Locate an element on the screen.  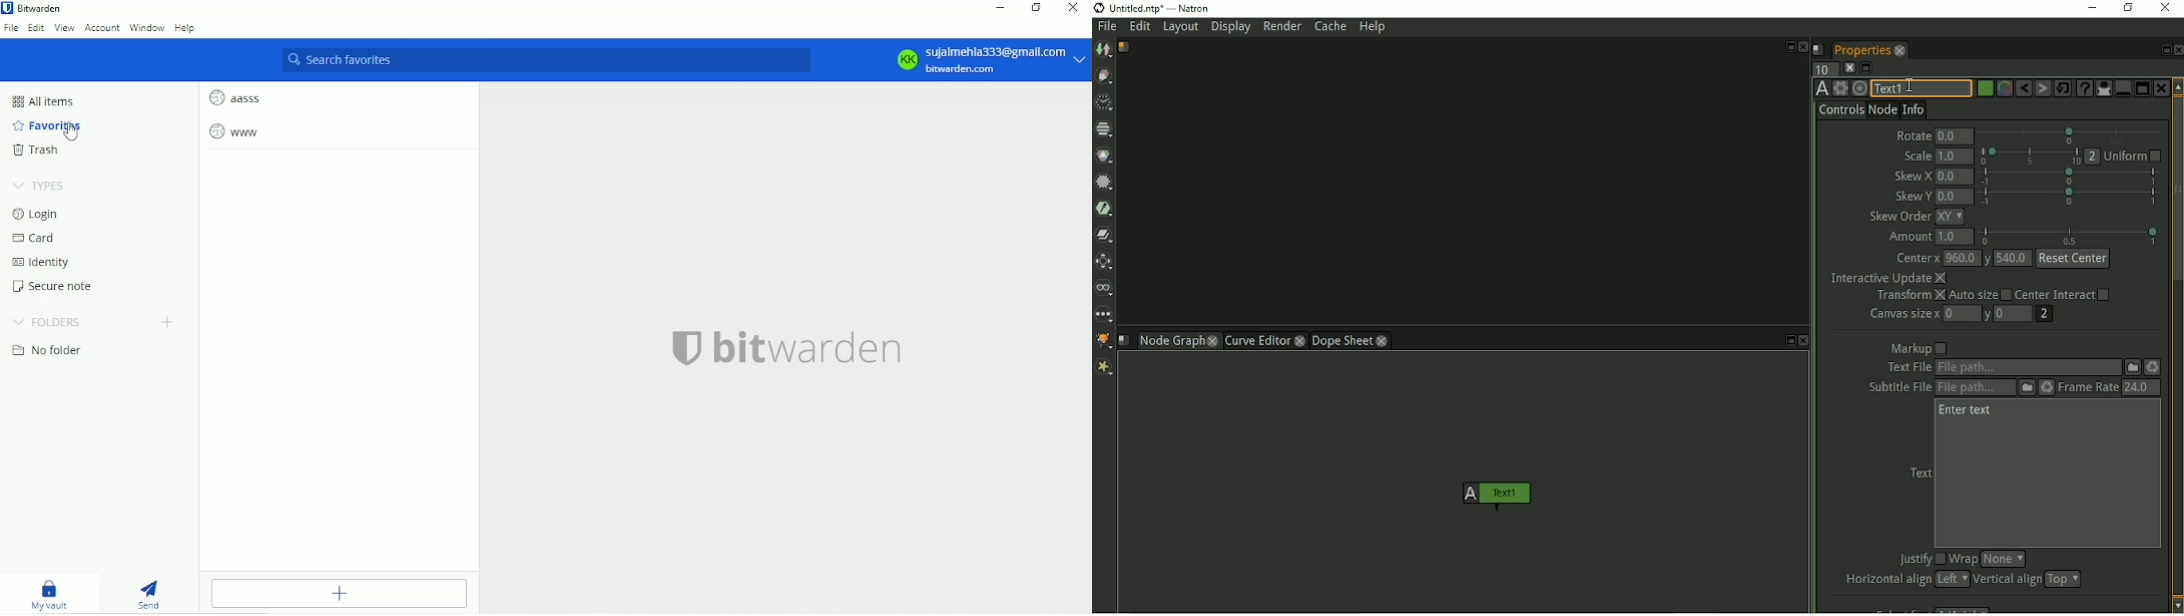
Rotate is located at coordinates (1912, 133).